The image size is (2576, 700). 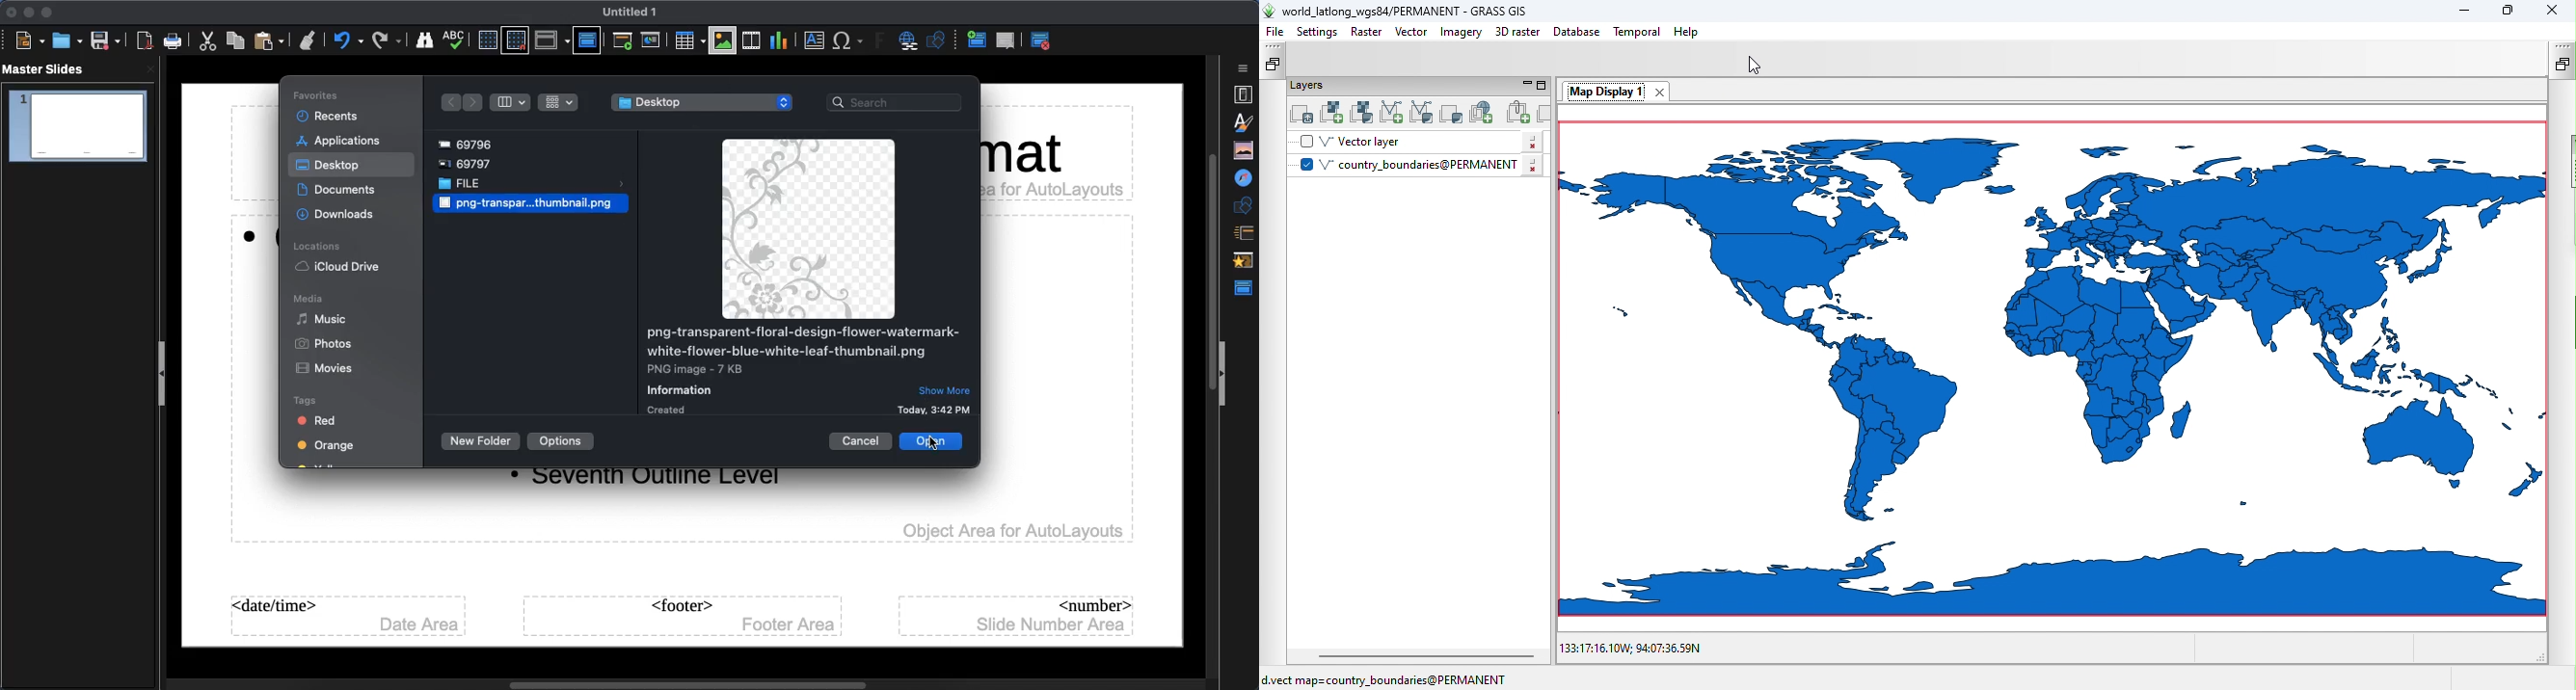 What do you see at coordinates (703, 102) in the screenshot?
I see `Desktop` at bounding box center [703, 102].